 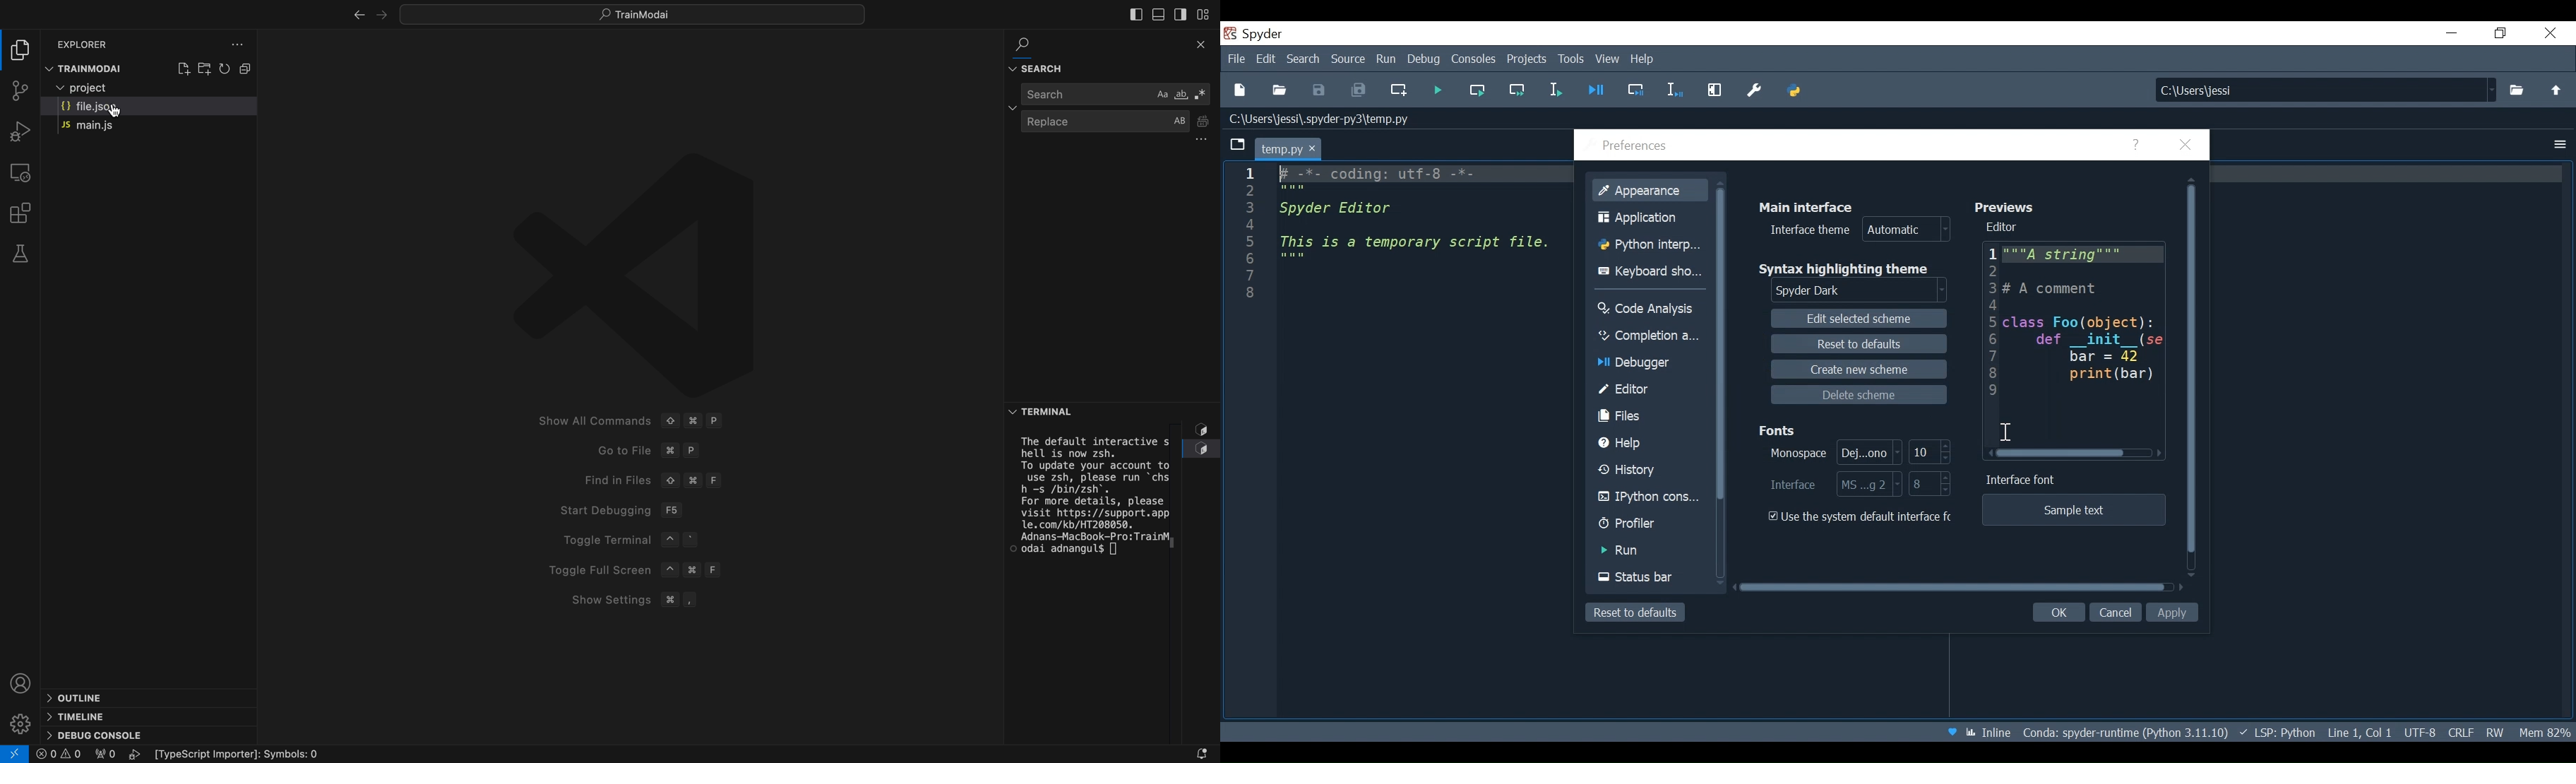 I want to click on Cancel, so click(x=2115, y=610).